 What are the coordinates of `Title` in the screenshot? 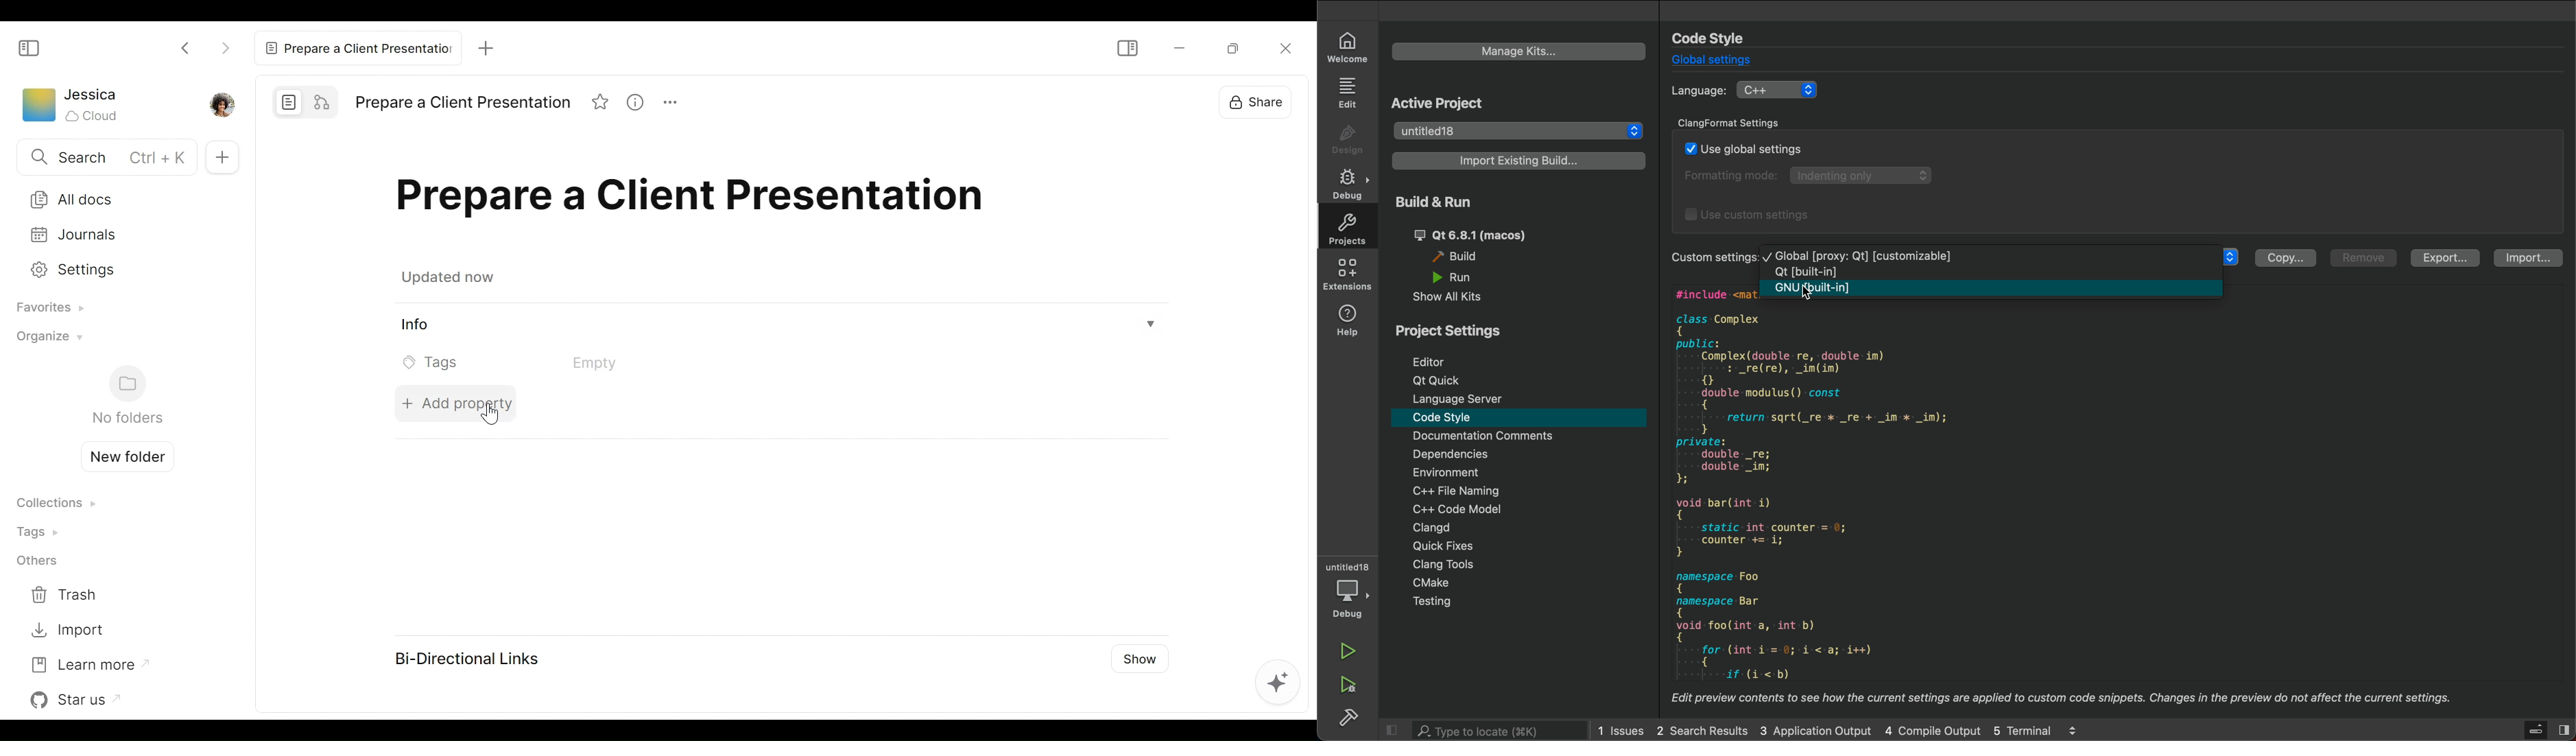 It's located at (462, 103).